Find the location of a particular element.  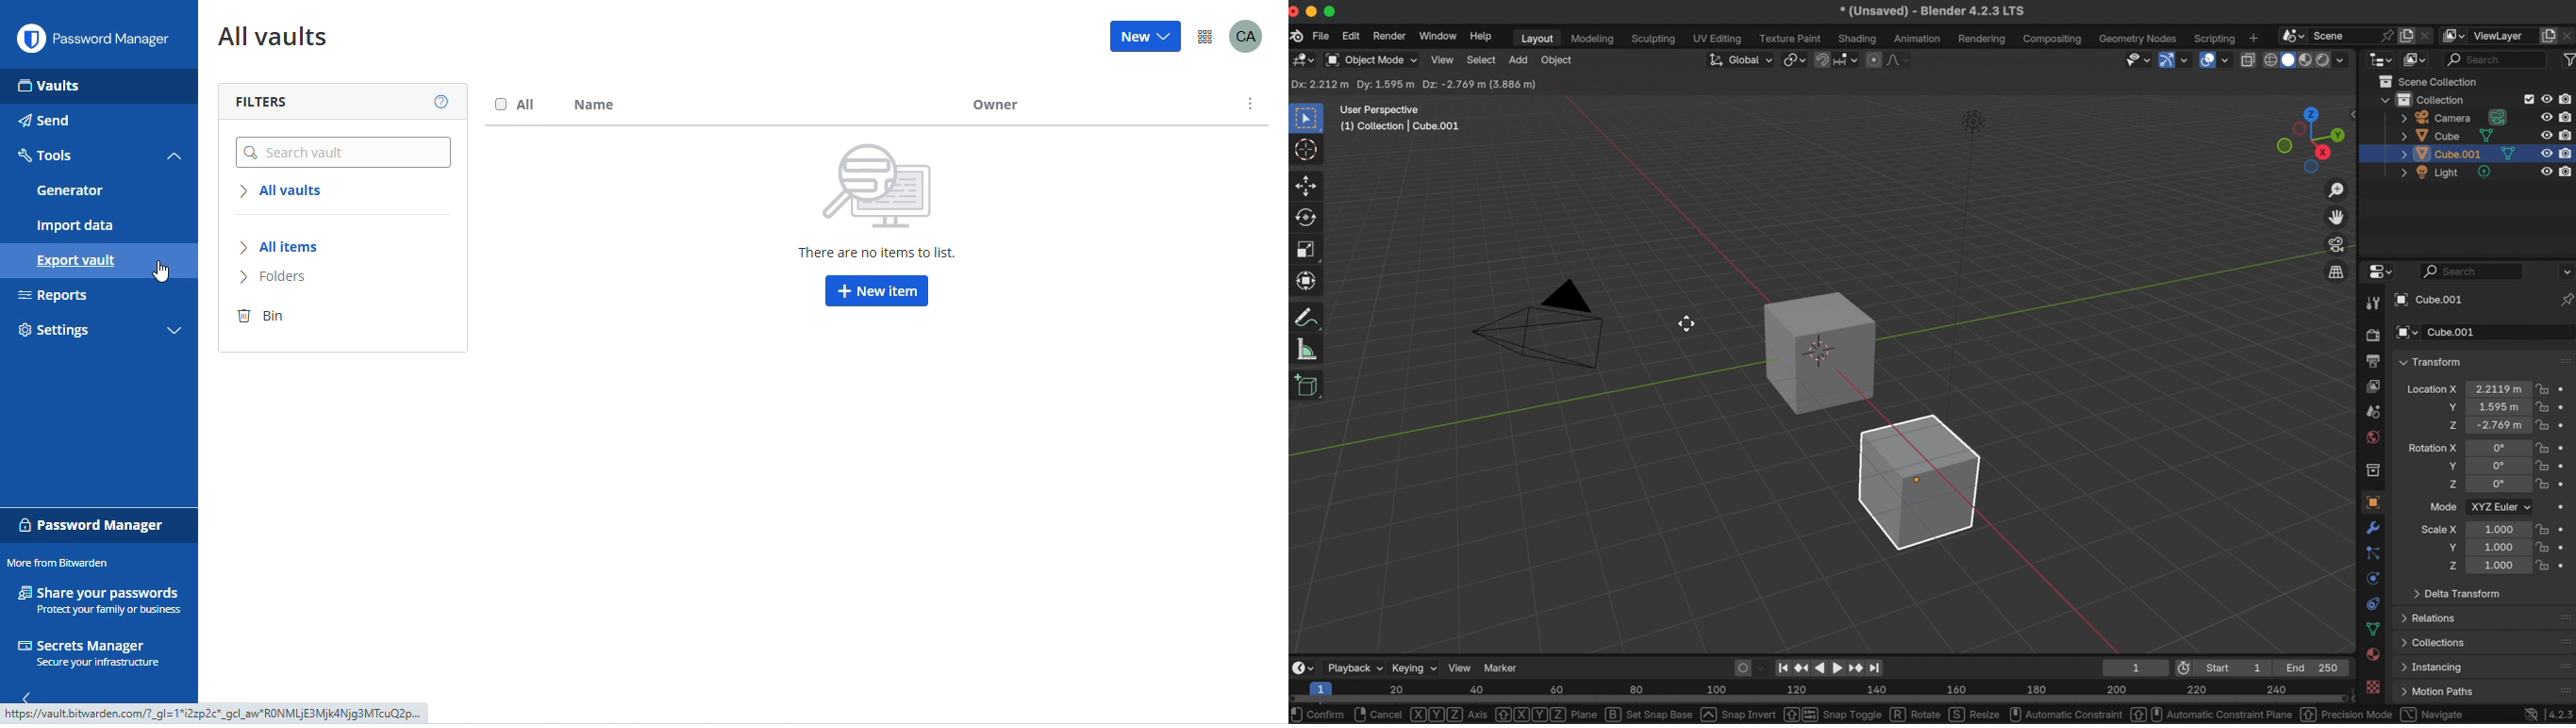

sculpting is located at coordinates (1654, 40).